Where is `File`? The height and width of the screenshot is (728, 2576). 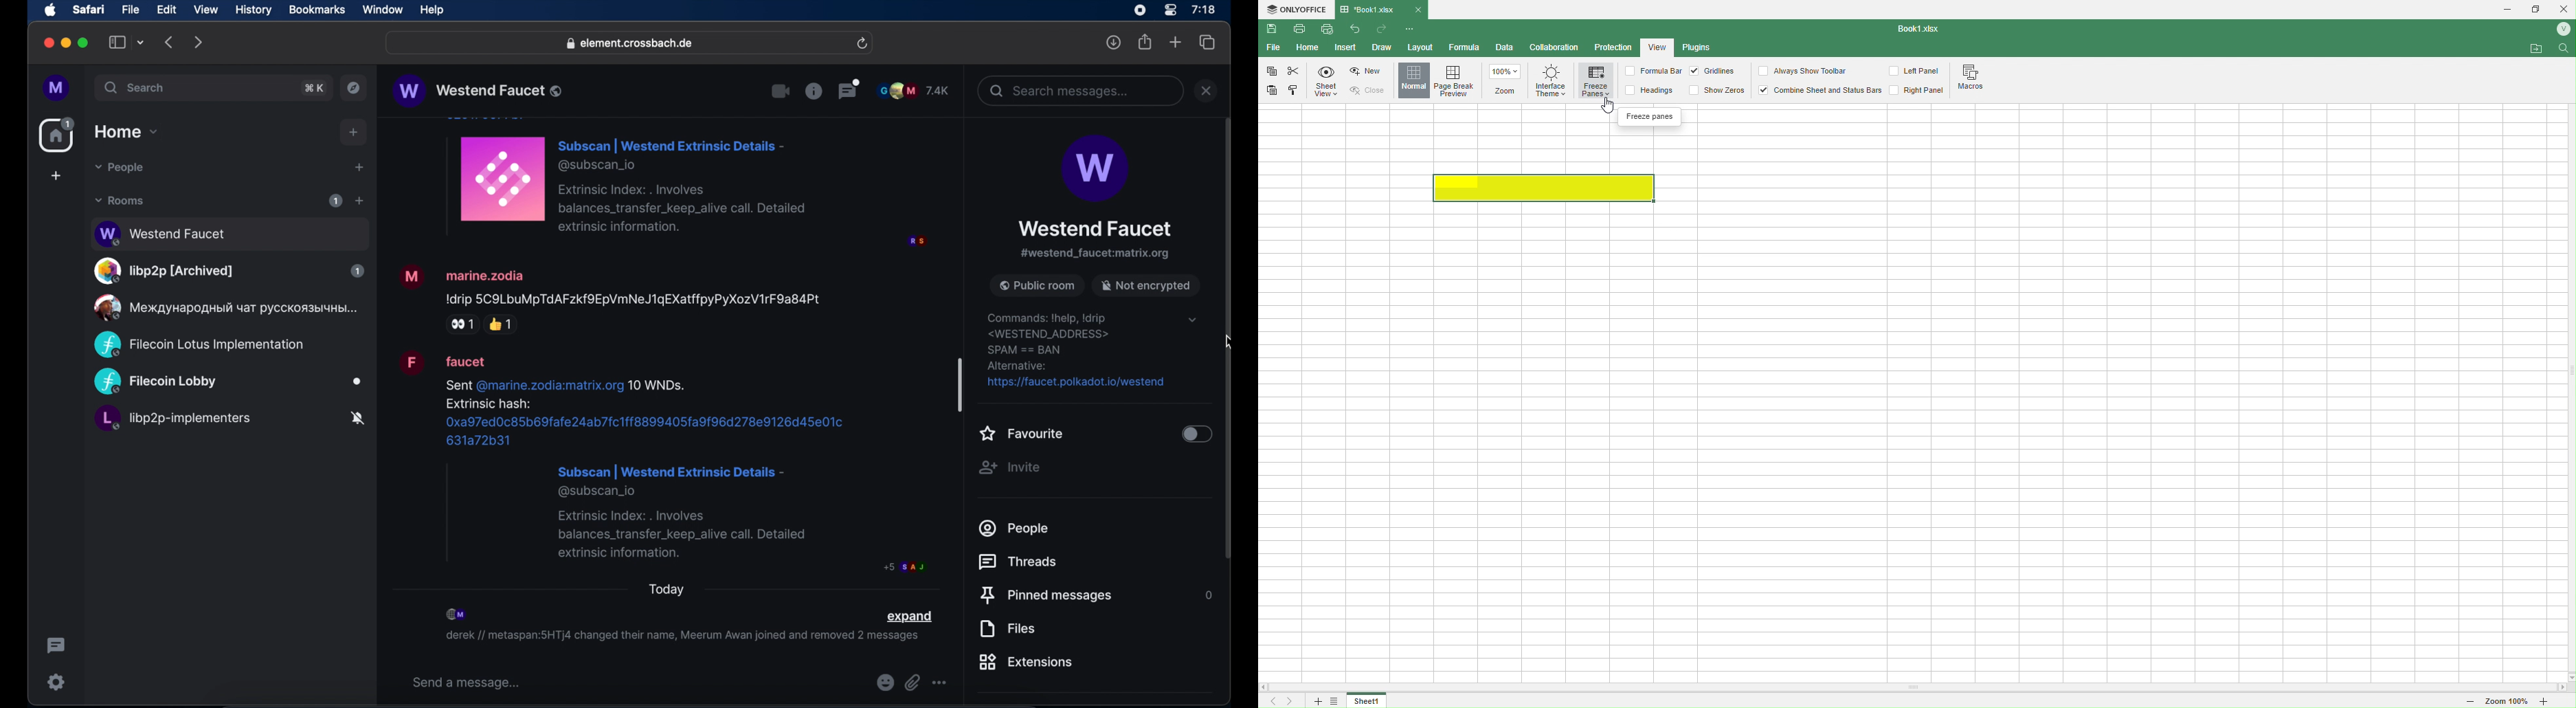 File is located at coordinates (1273, 47).